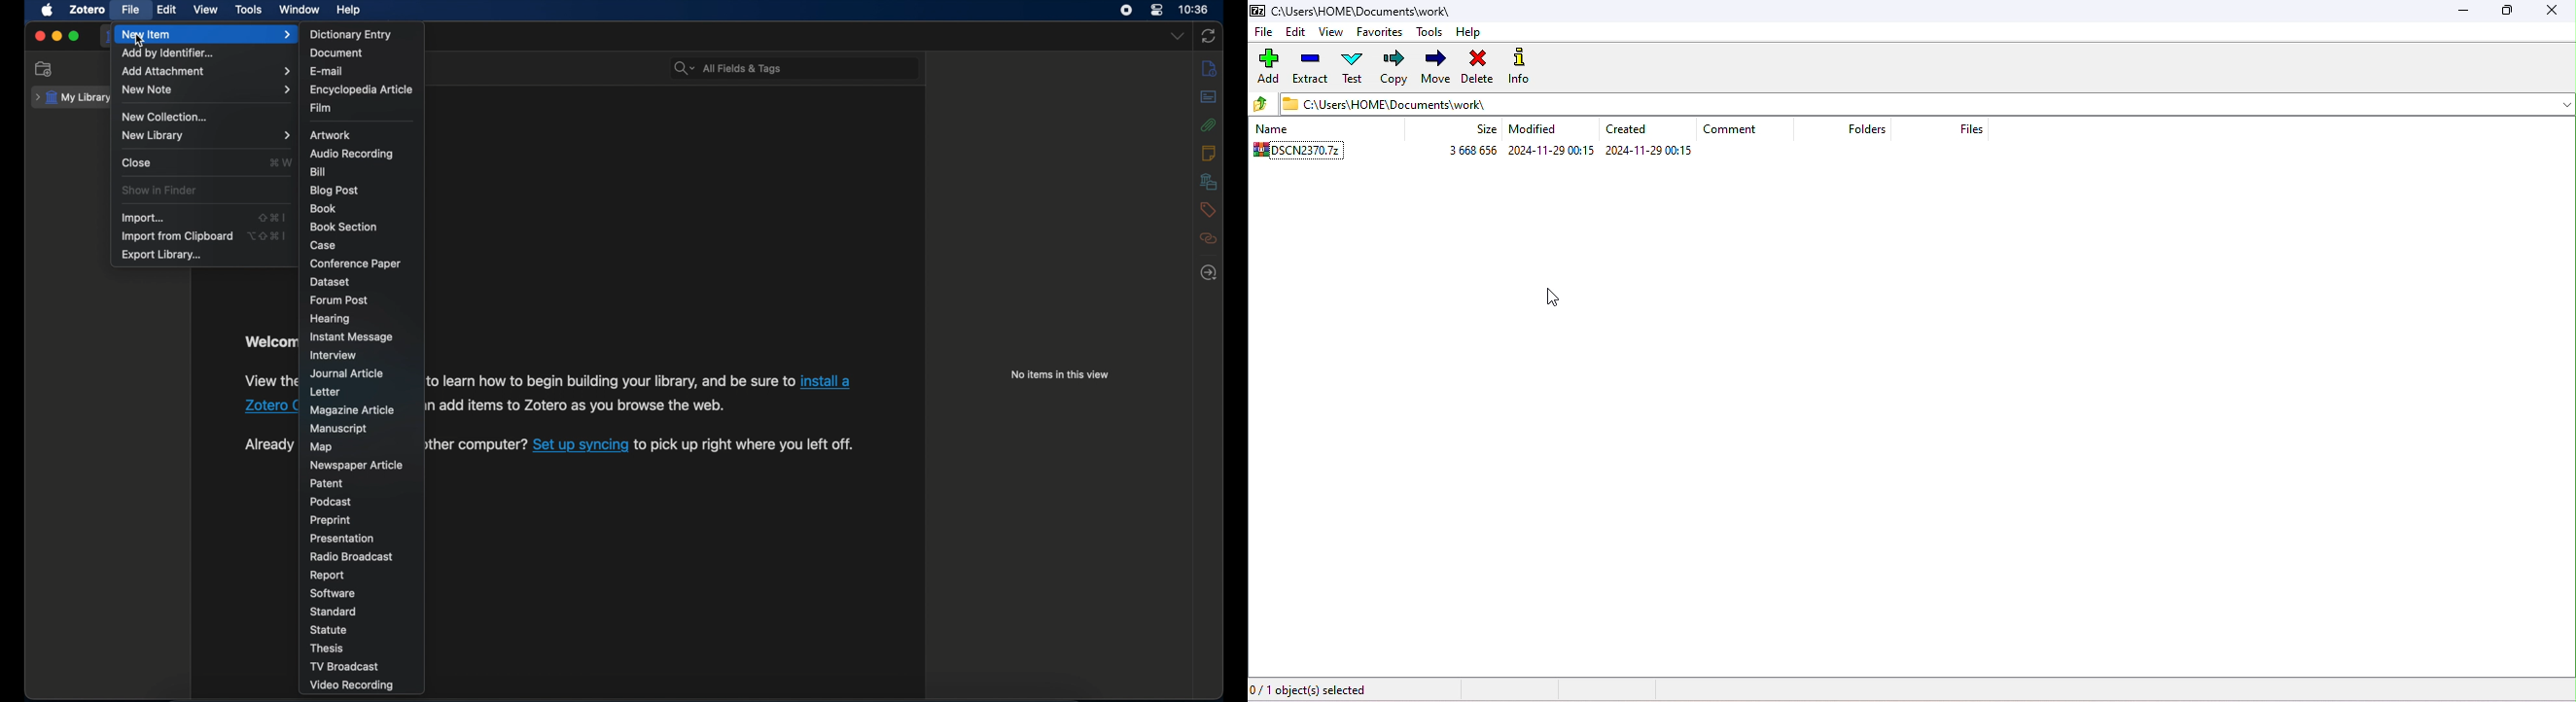 The width and height of the screenshot is (2576, 728). Describe the element at coordinates (343, 227) in the screenshot. I see `book section` at that location.